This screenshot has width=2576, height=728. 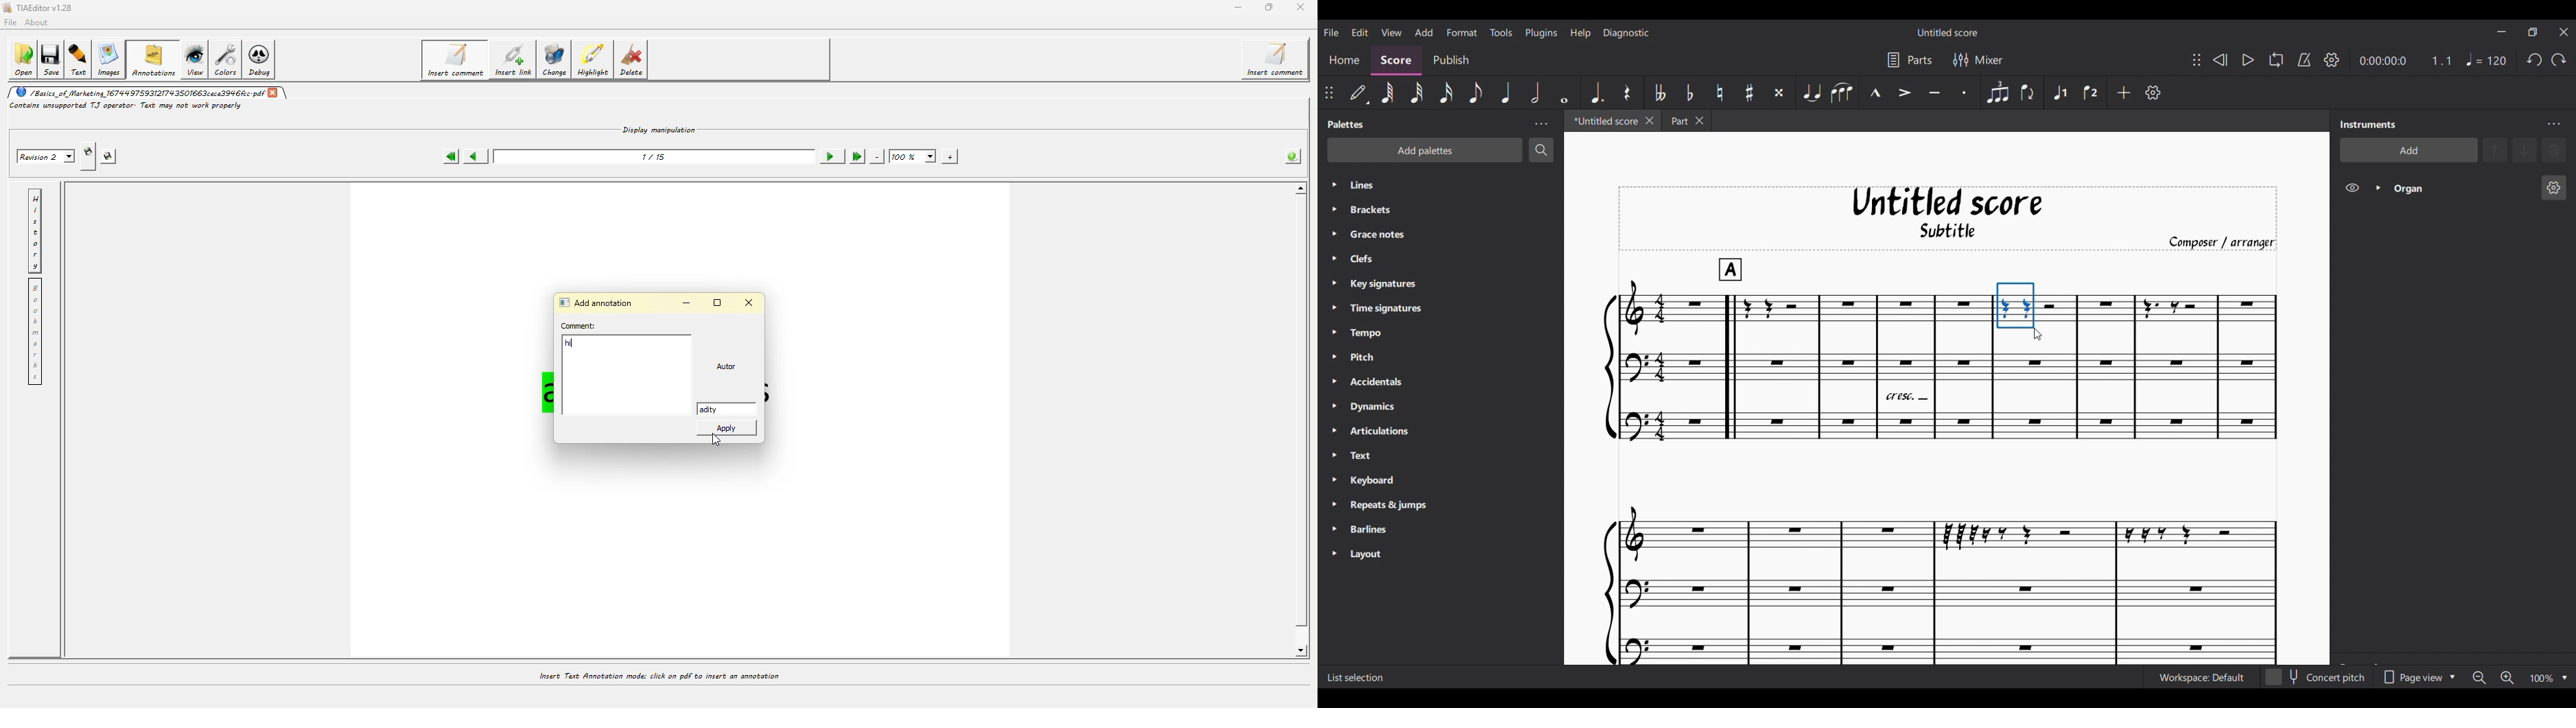 What do you see at coordinates (1875, 93) in the screenshot?
I see `Marcato` at bounding box center [1875, 93].